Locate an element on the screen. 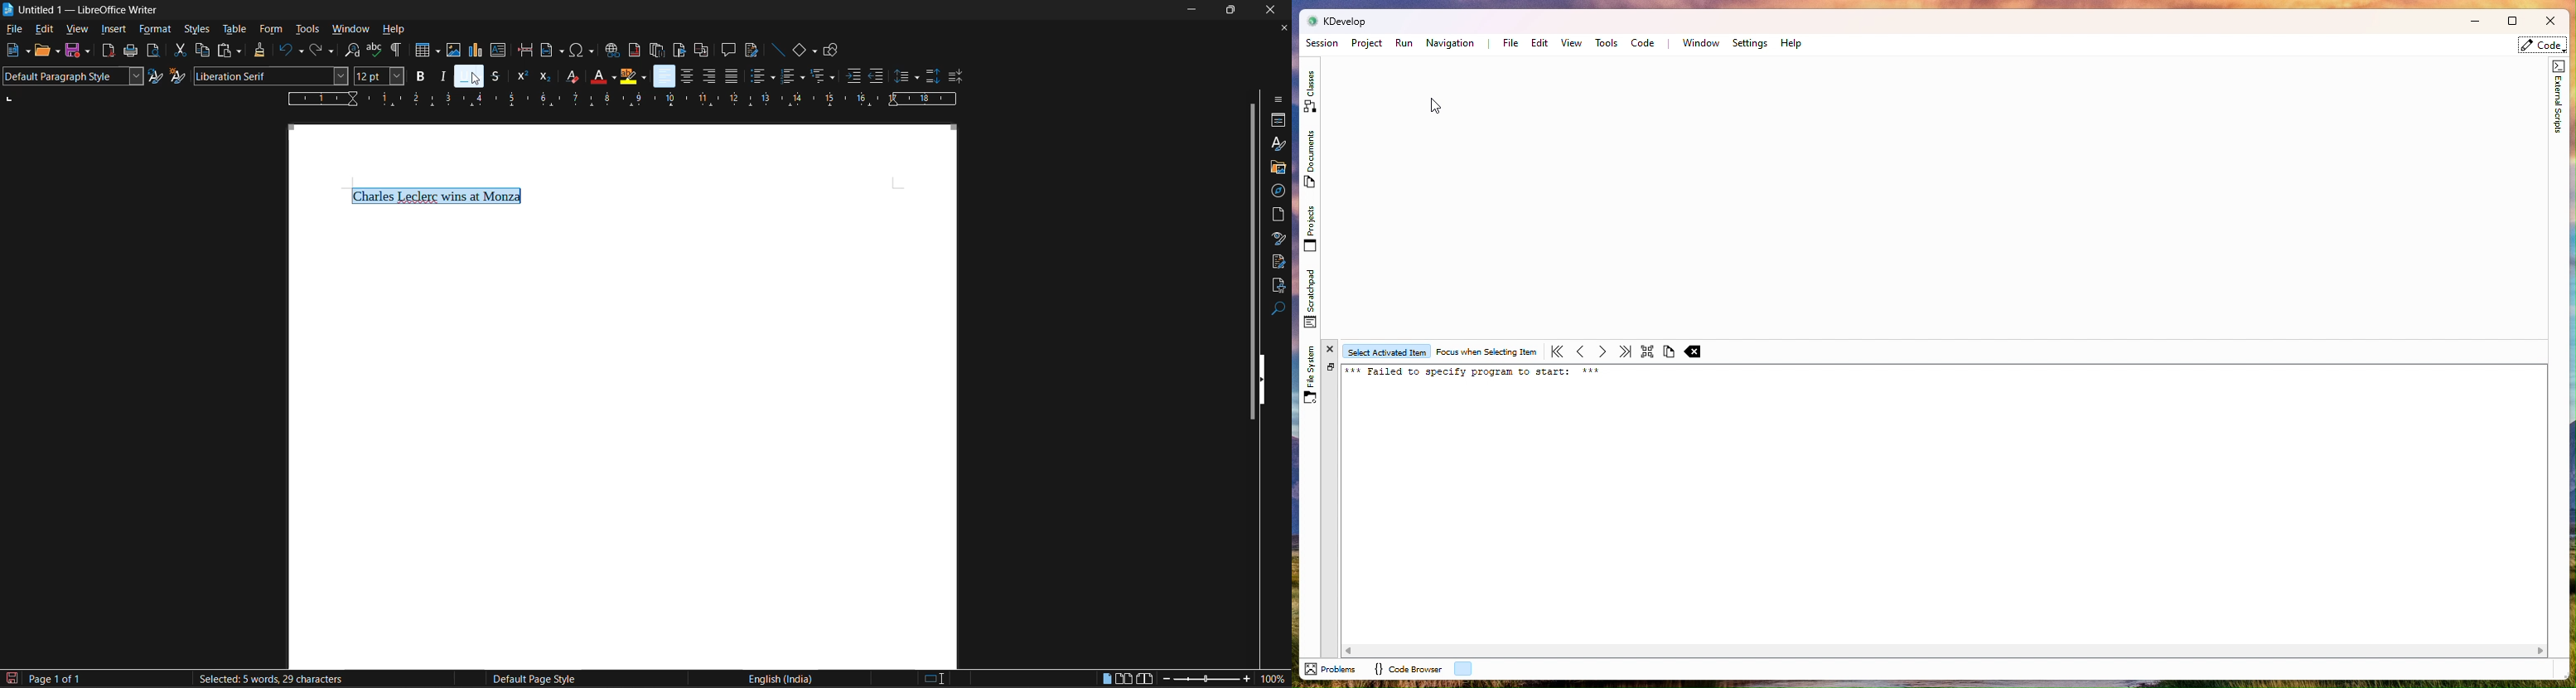 The width and height of the screenshot is (2576, 700). print is located at coordinates (132, 50).